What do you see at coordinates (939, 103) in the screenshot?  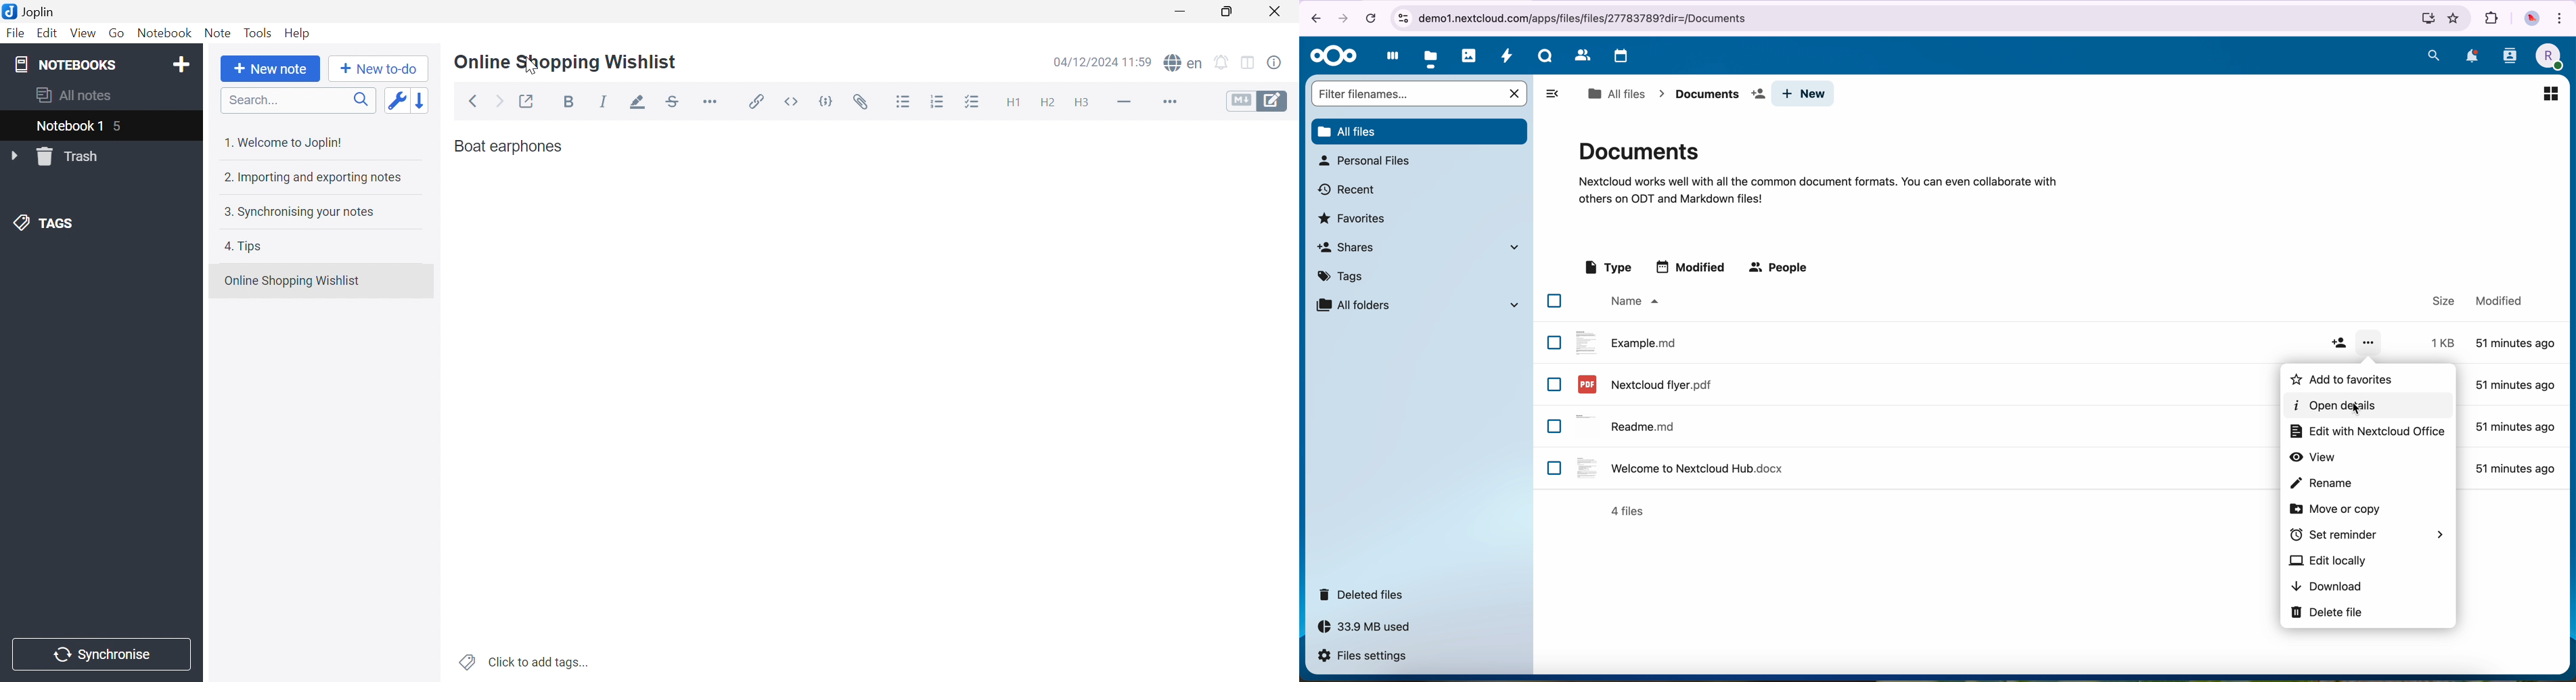 I see `Numbered list` at bounding box center [939, 103].